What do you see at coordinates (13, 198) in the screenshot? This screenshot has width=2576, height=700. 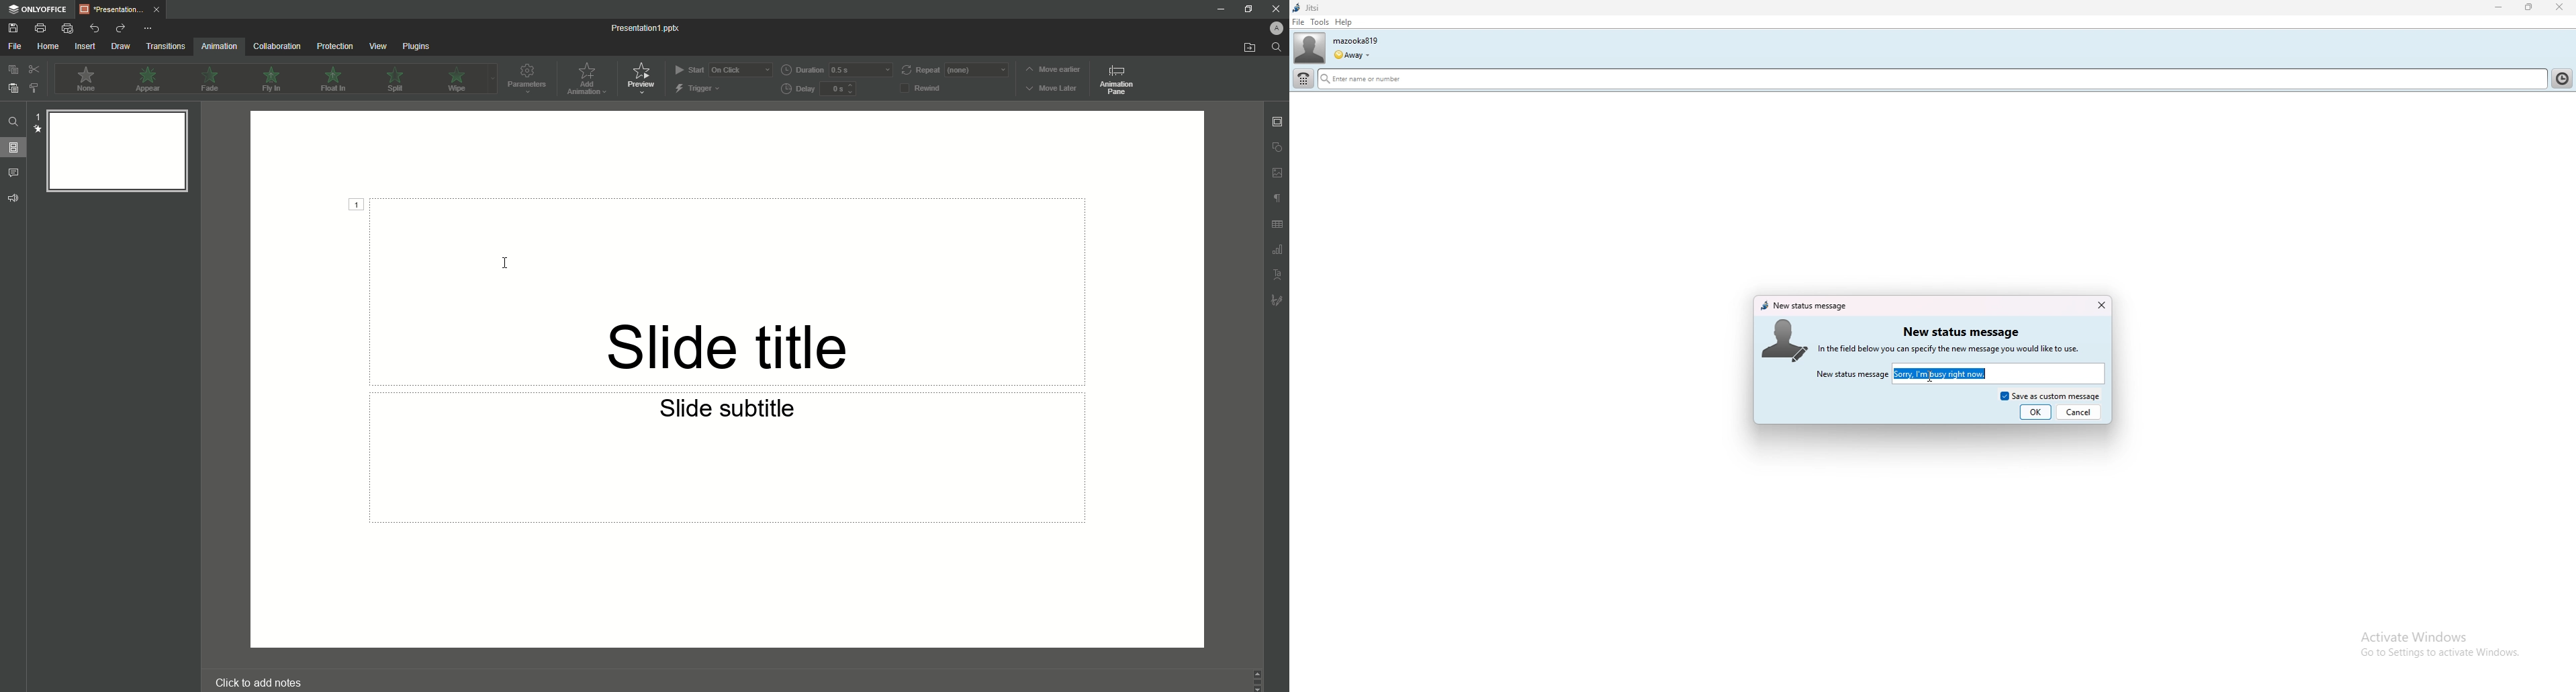 I see `Feedback` at bounding box center [13, 198].